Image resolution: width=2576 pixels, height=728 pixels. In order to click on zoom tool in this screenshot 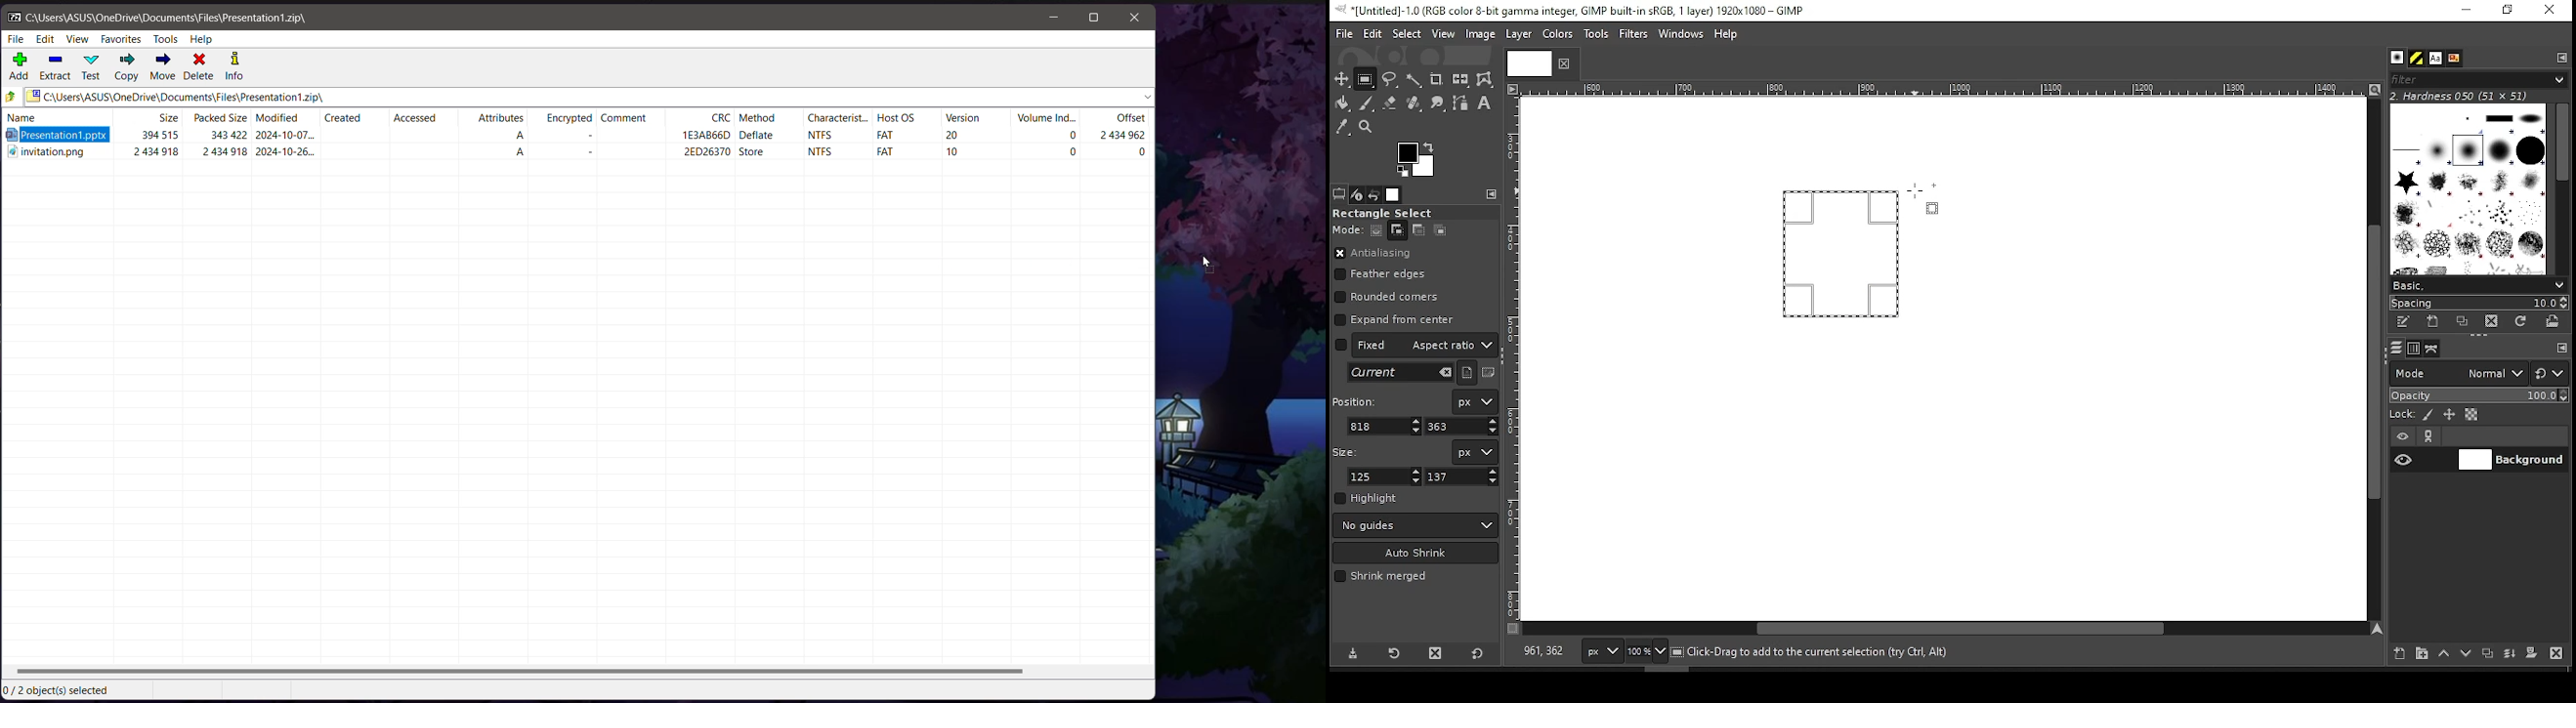, I will do `click(1367, 128)`.